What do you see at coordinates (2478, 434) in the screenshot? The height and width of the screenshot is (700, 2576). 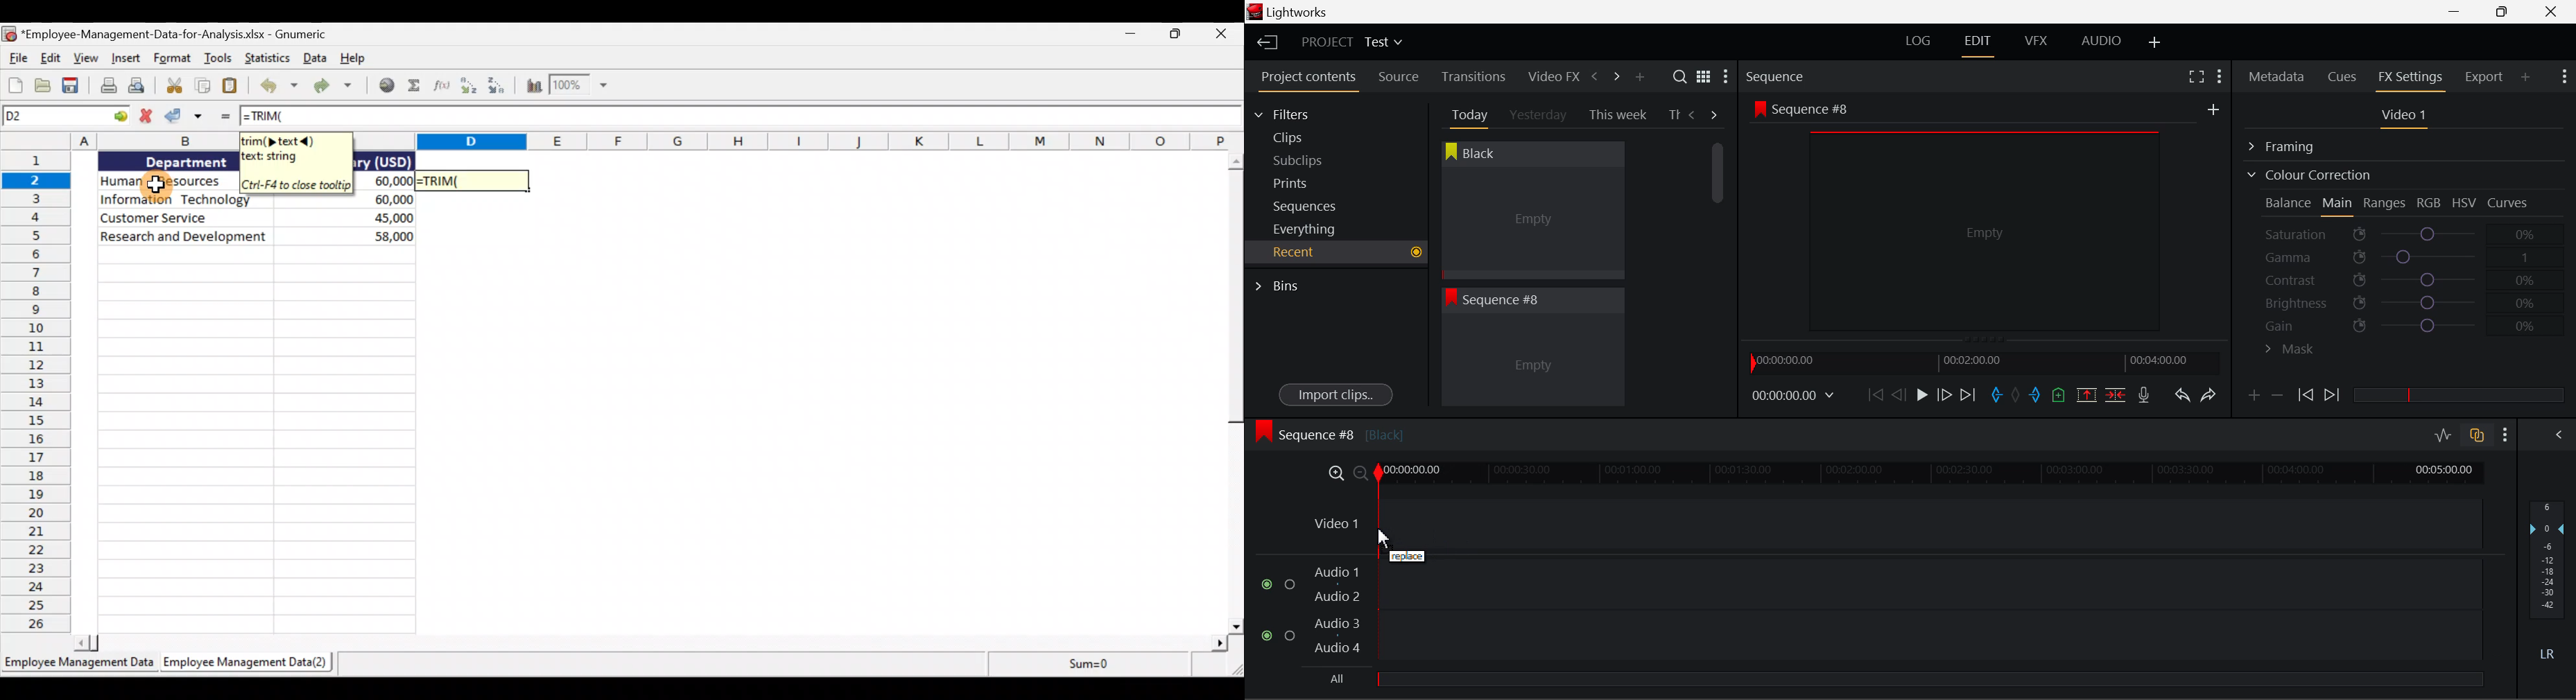 I see `Toggle audio track sync` at bounding box center [2478, 434].